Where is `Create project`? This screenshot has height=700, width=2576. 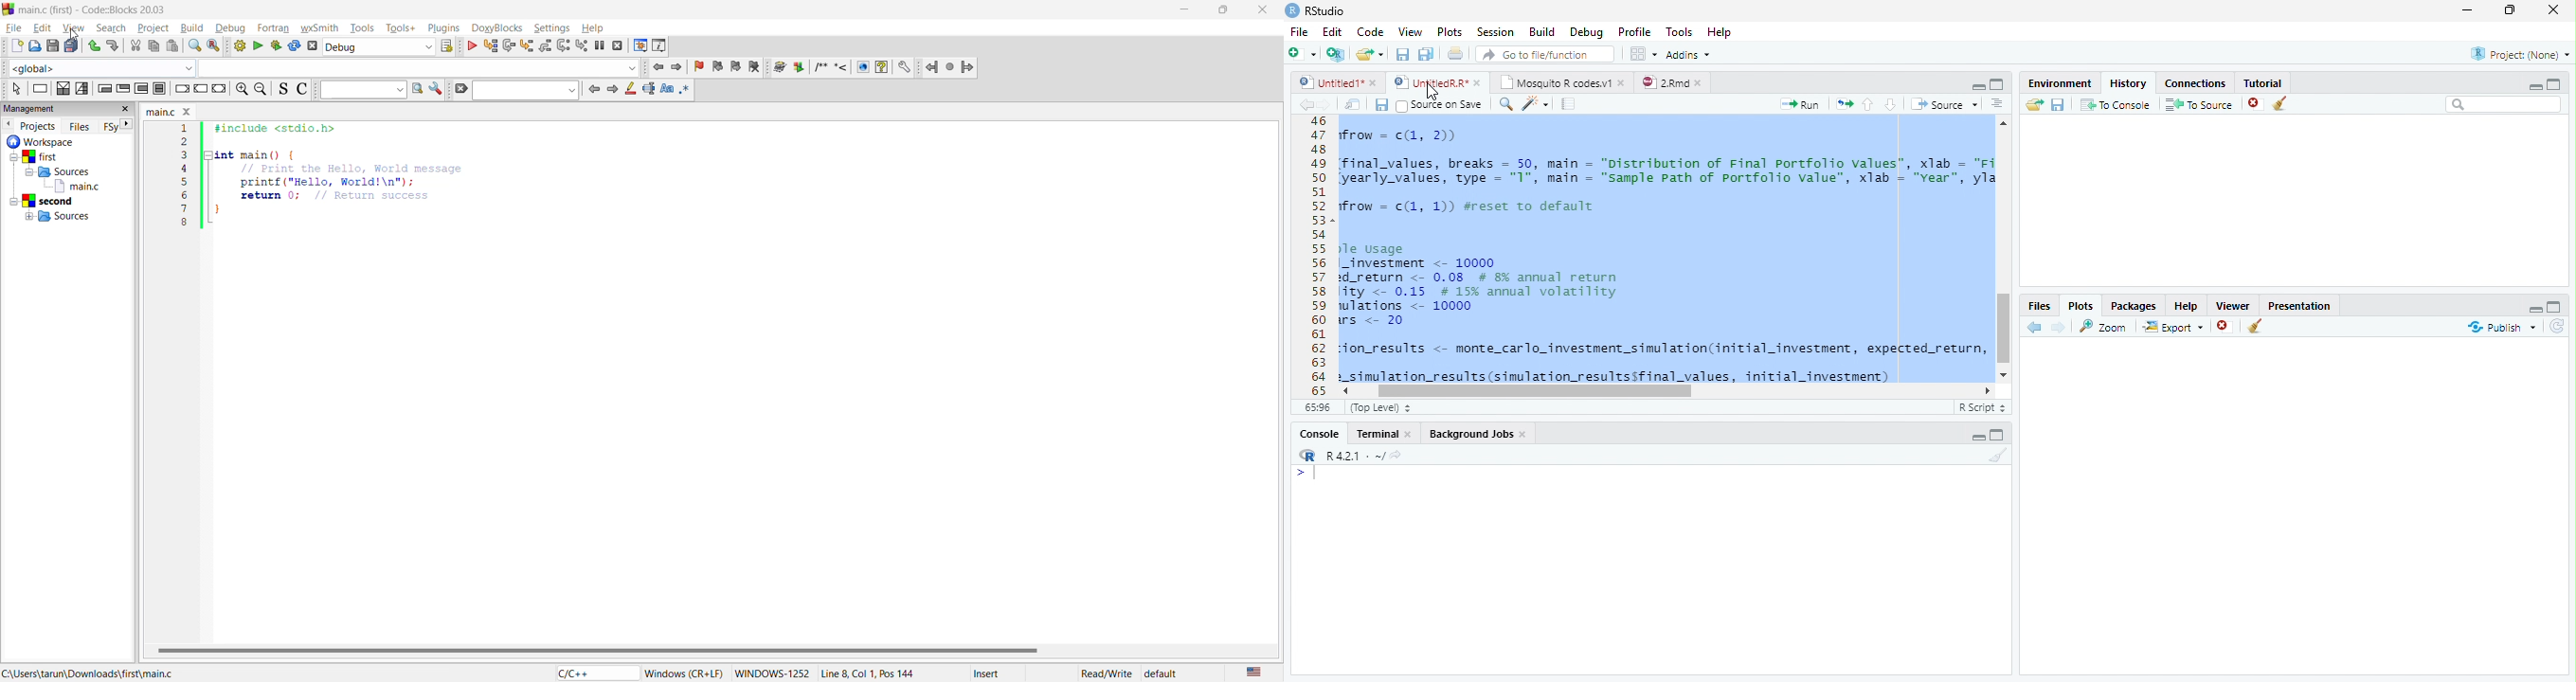 Create project is located at coordinates (1335, 54).